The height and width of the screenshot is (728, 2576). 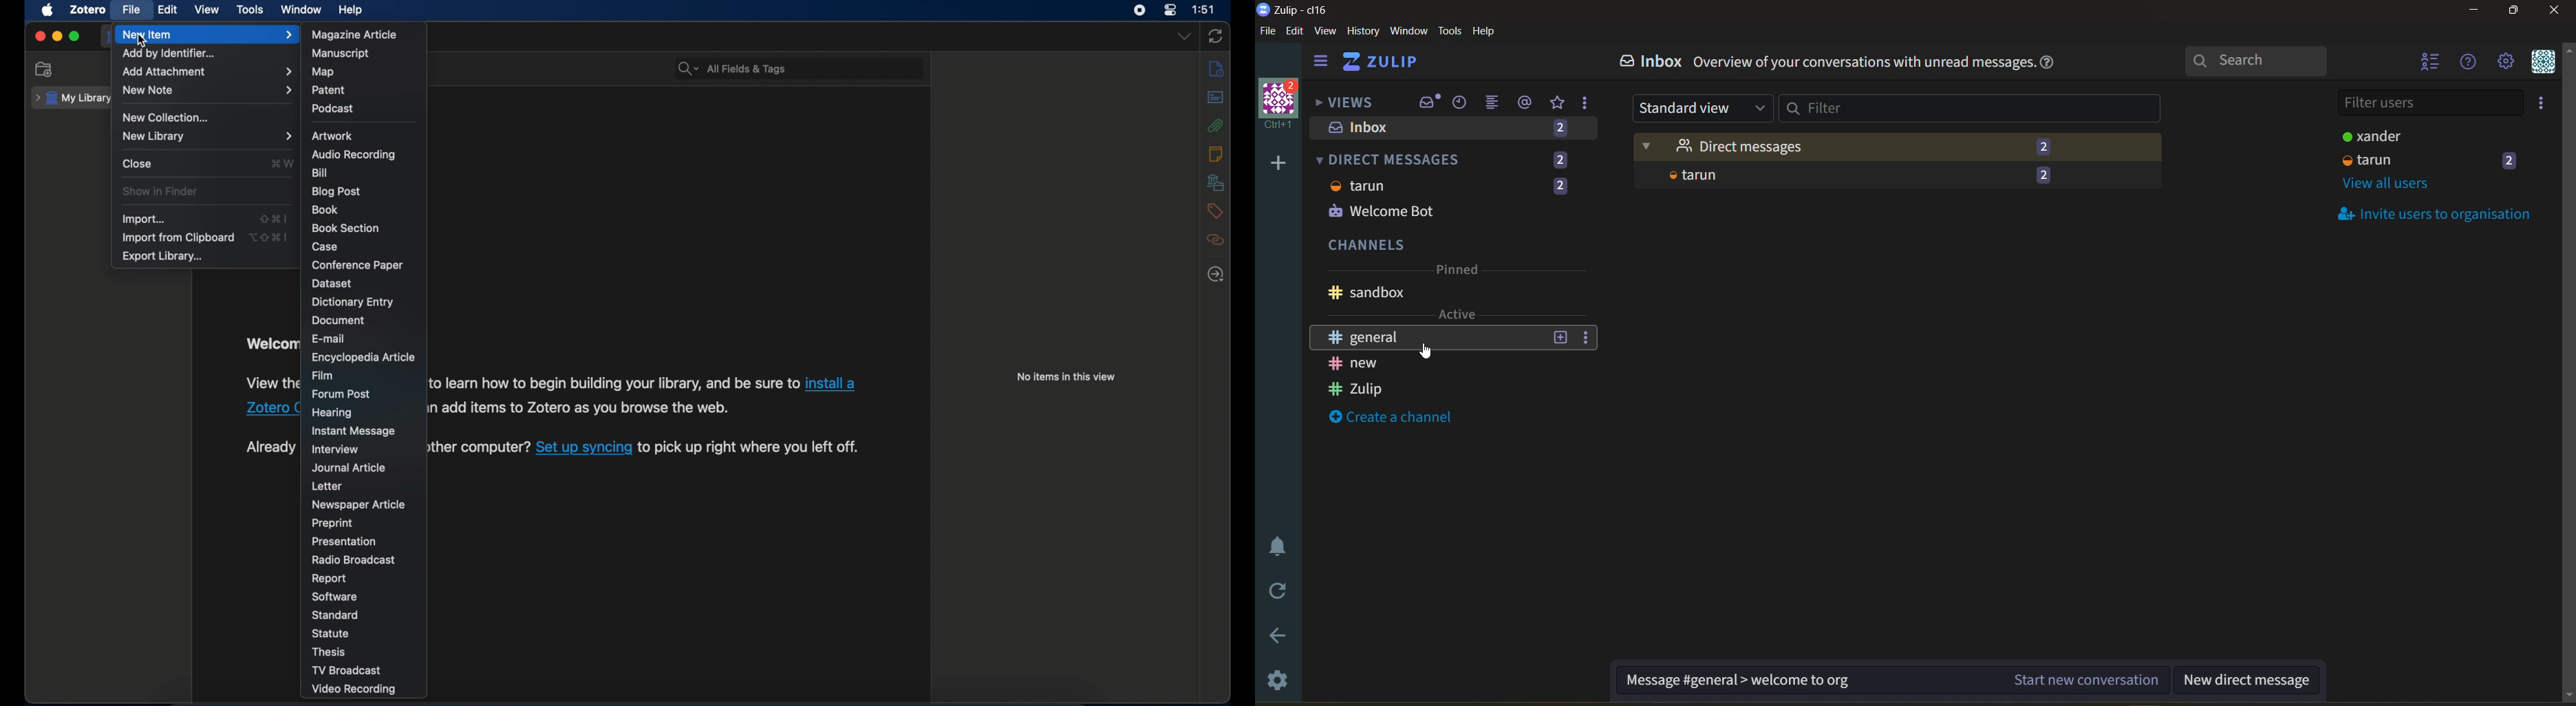 What do you see at coordinates (1216, 182) in the screenshot?
I see `libraries` at bounding box center [1216, 182].